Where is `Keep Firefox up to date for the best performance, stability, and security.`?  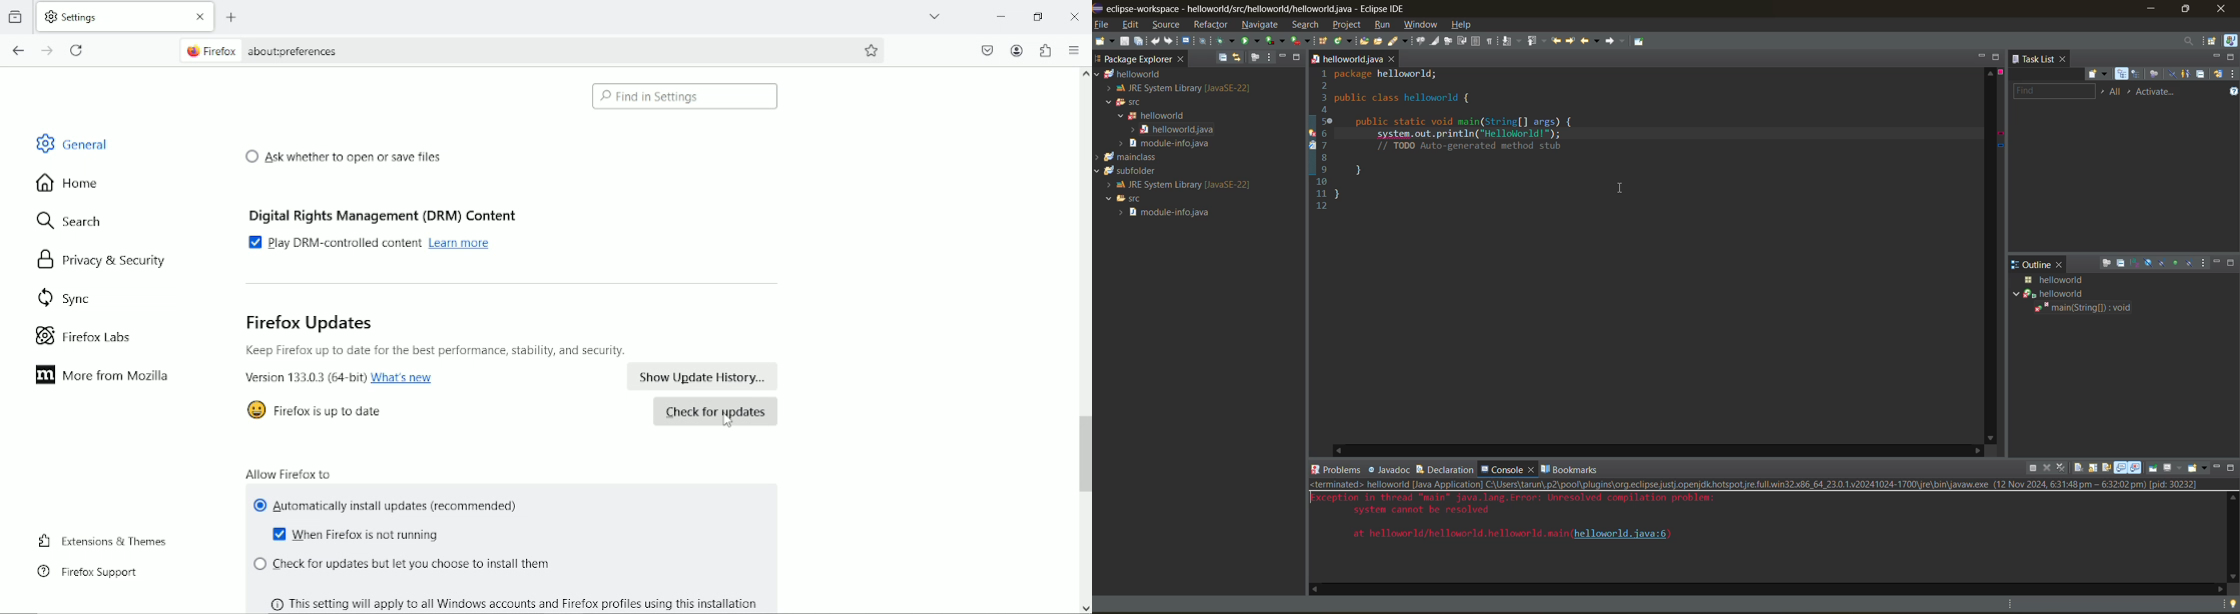
Keep Firefox up to date for the best performance, stability, and security. is located at coordinates (437, 351).